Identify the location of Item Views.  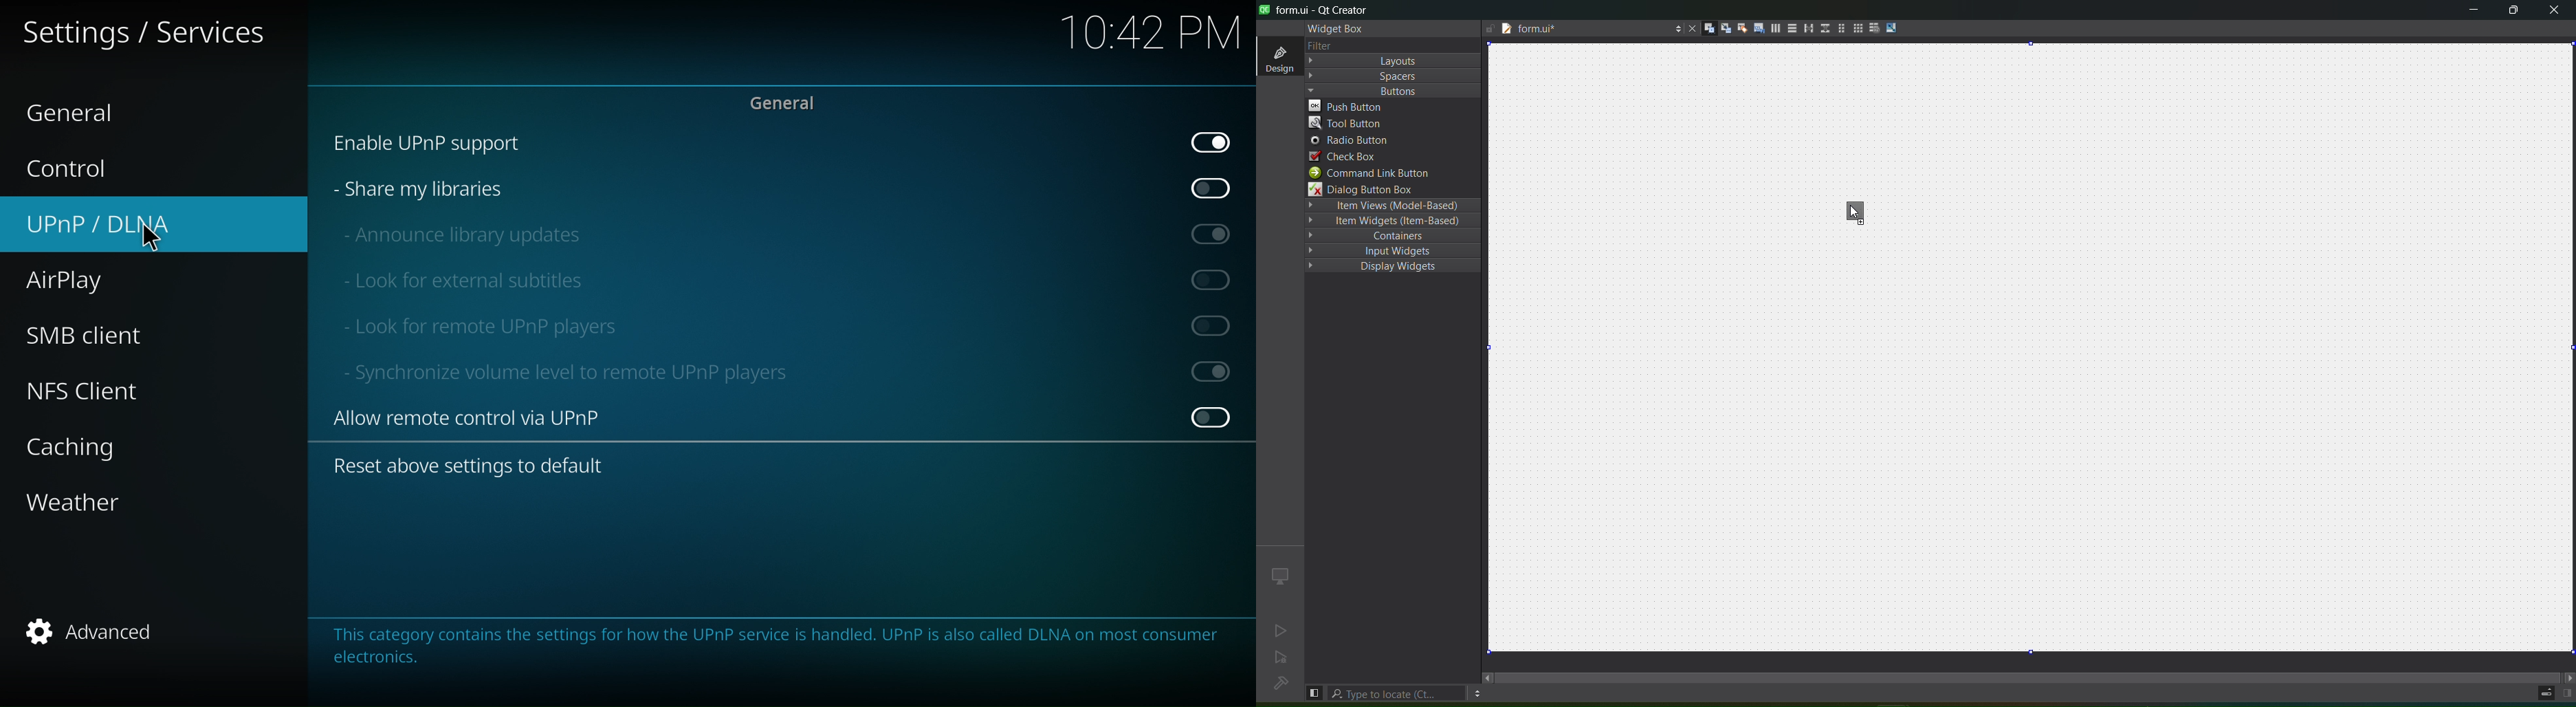
(1394, 205).